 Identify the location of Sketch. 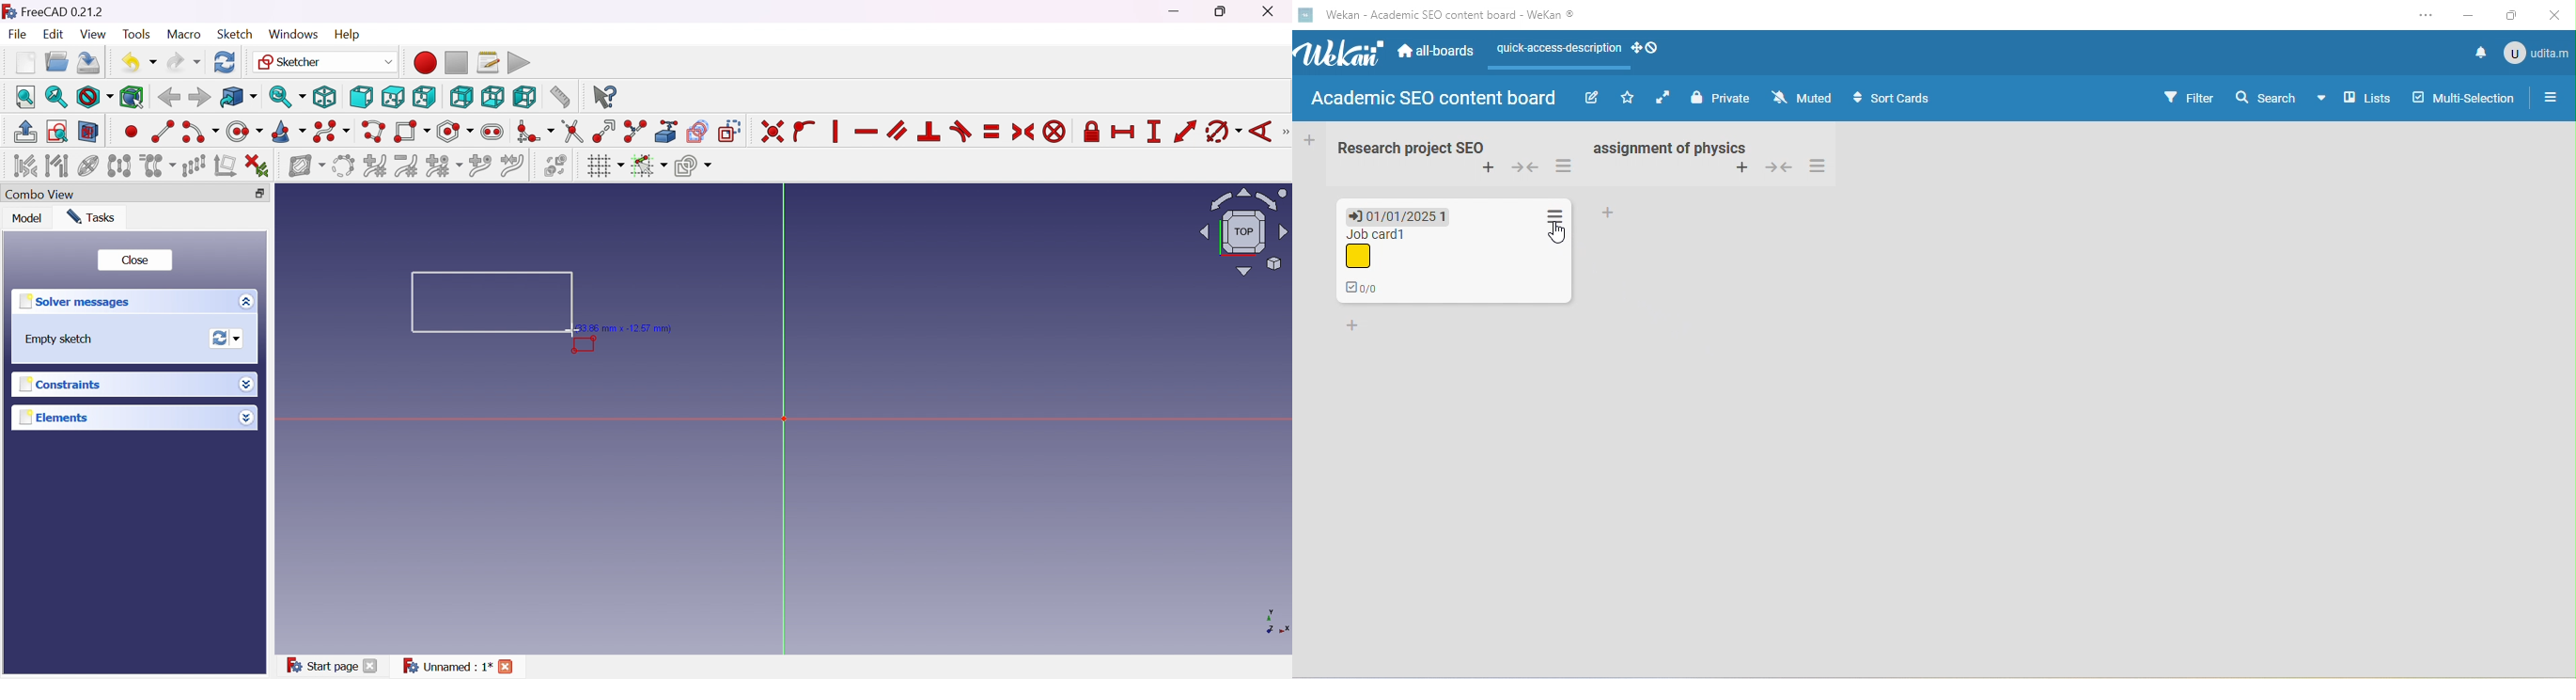
(235, 34).